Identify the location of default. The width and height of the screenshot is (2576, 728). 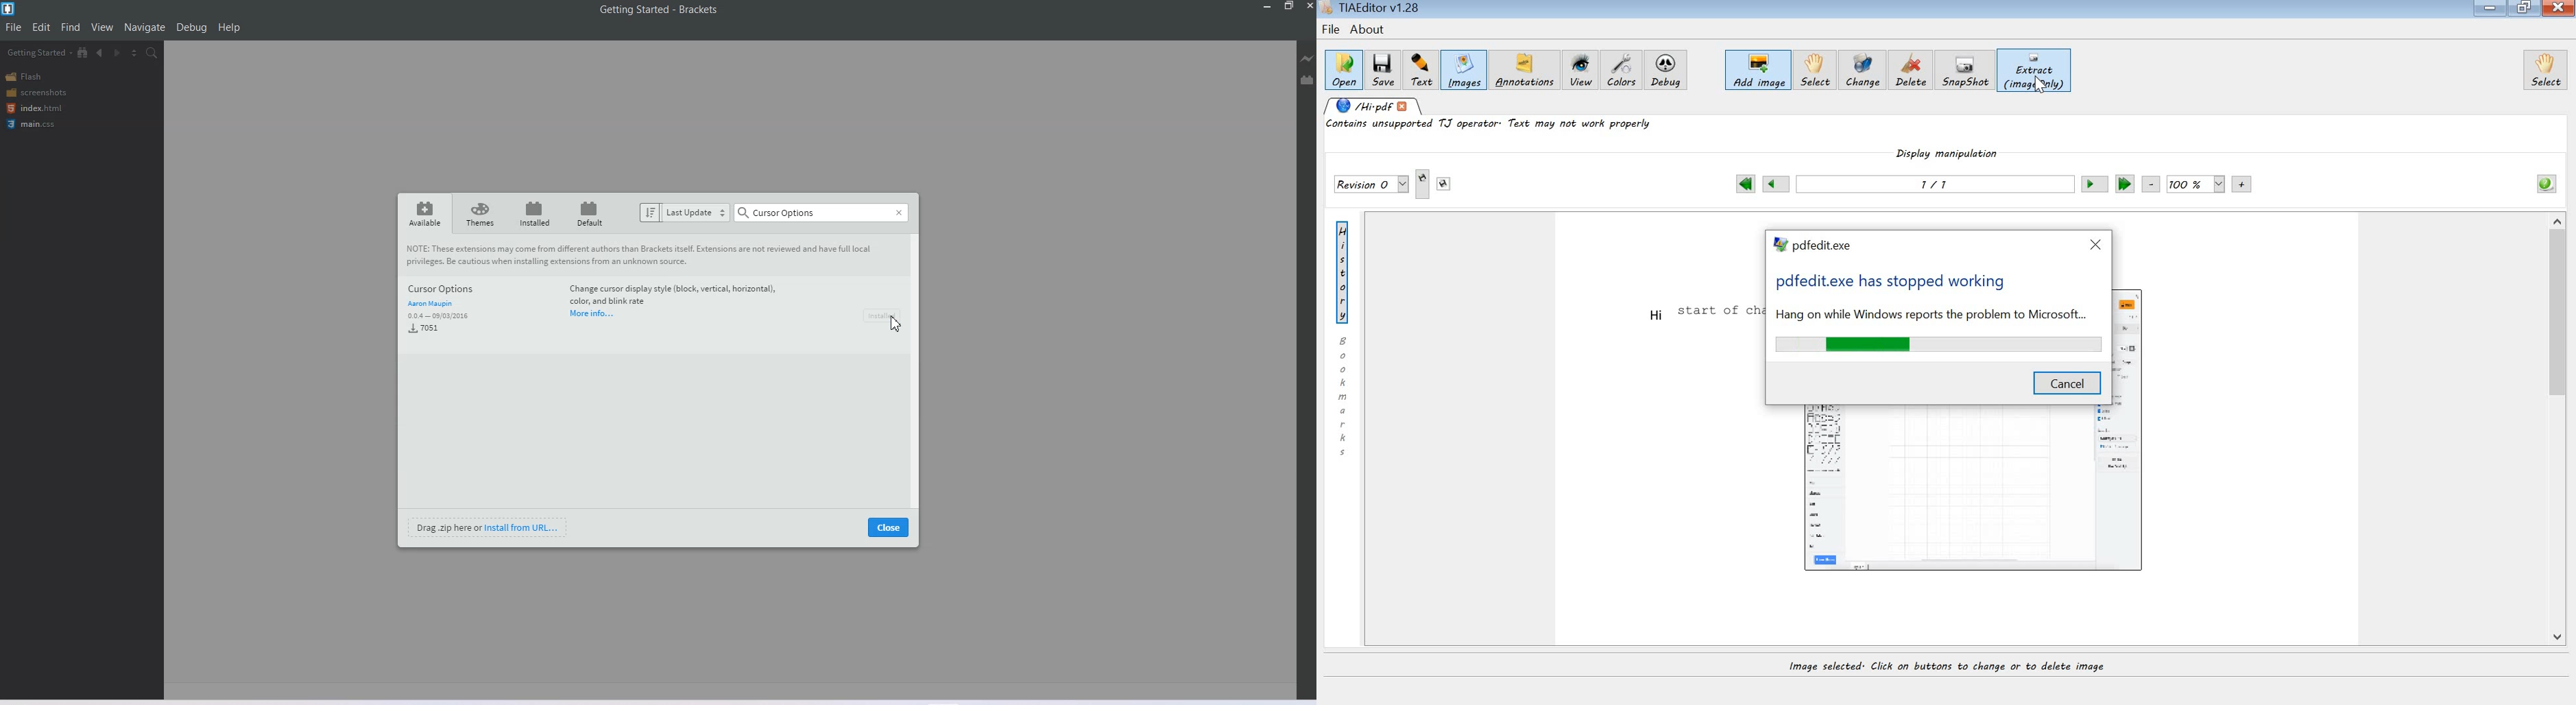
(587, 213).